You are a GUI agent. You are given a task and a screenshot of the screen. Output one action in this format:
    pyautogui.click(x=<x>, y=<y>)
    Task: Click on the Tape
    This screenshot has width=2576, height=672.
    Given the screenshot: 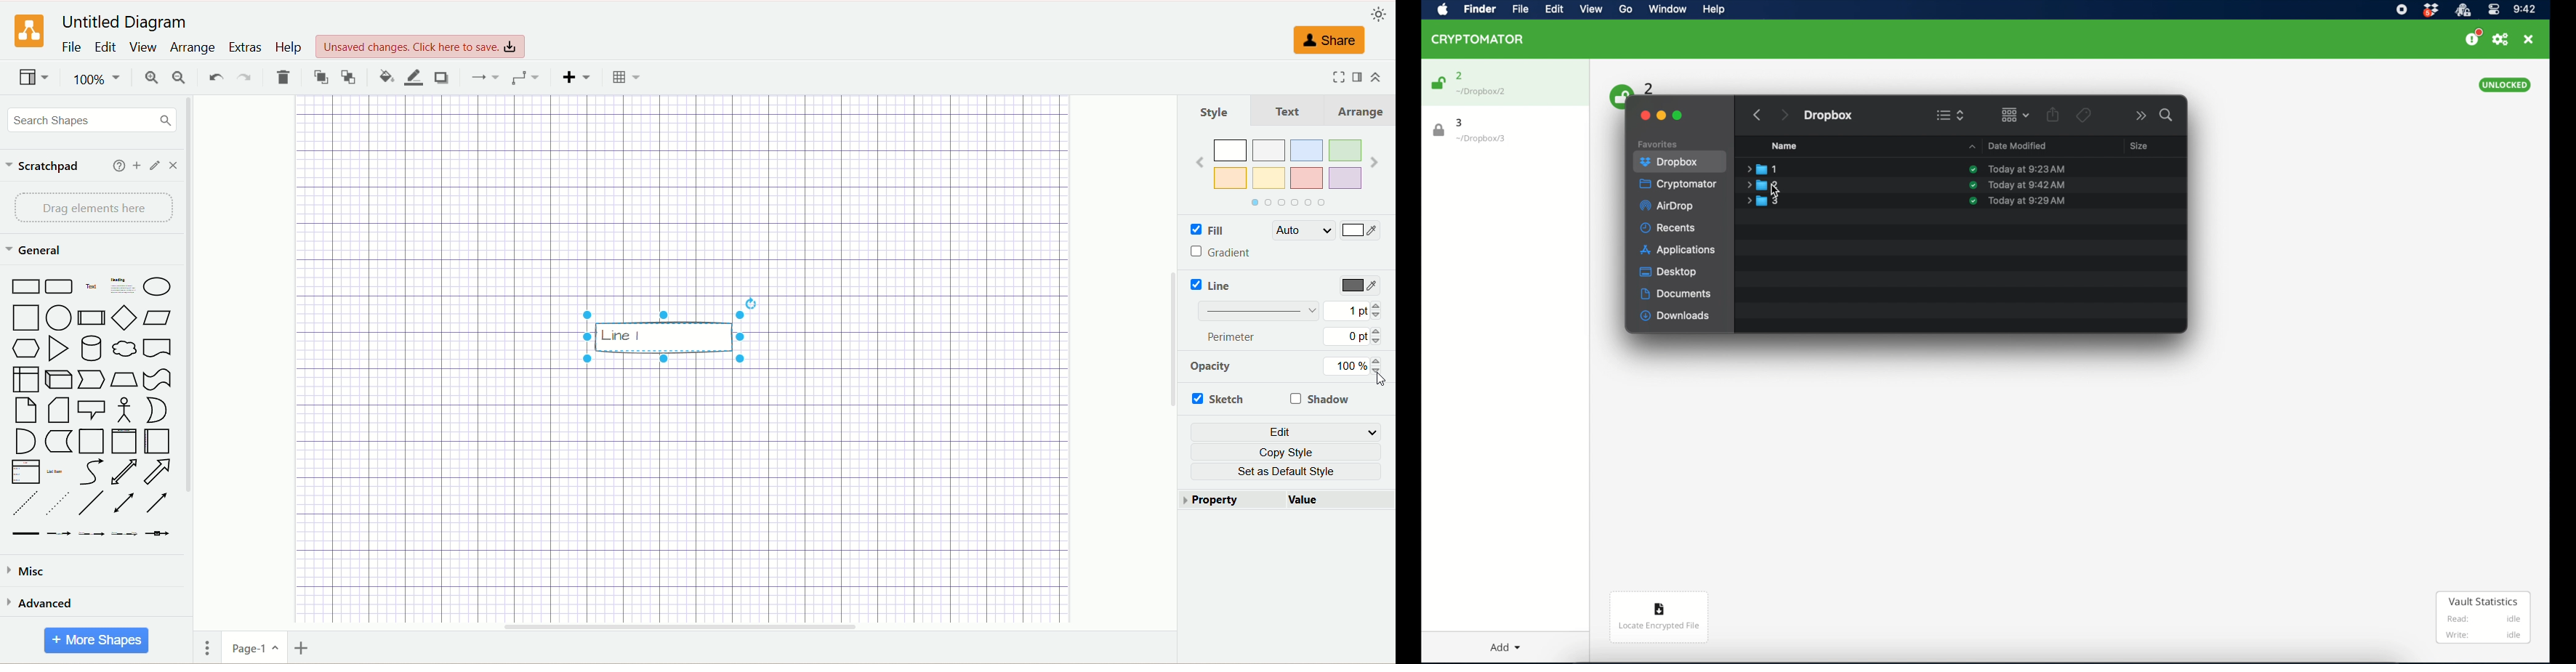 What is the action you would take?
    pyautogui.click(x=157, y=379)
    